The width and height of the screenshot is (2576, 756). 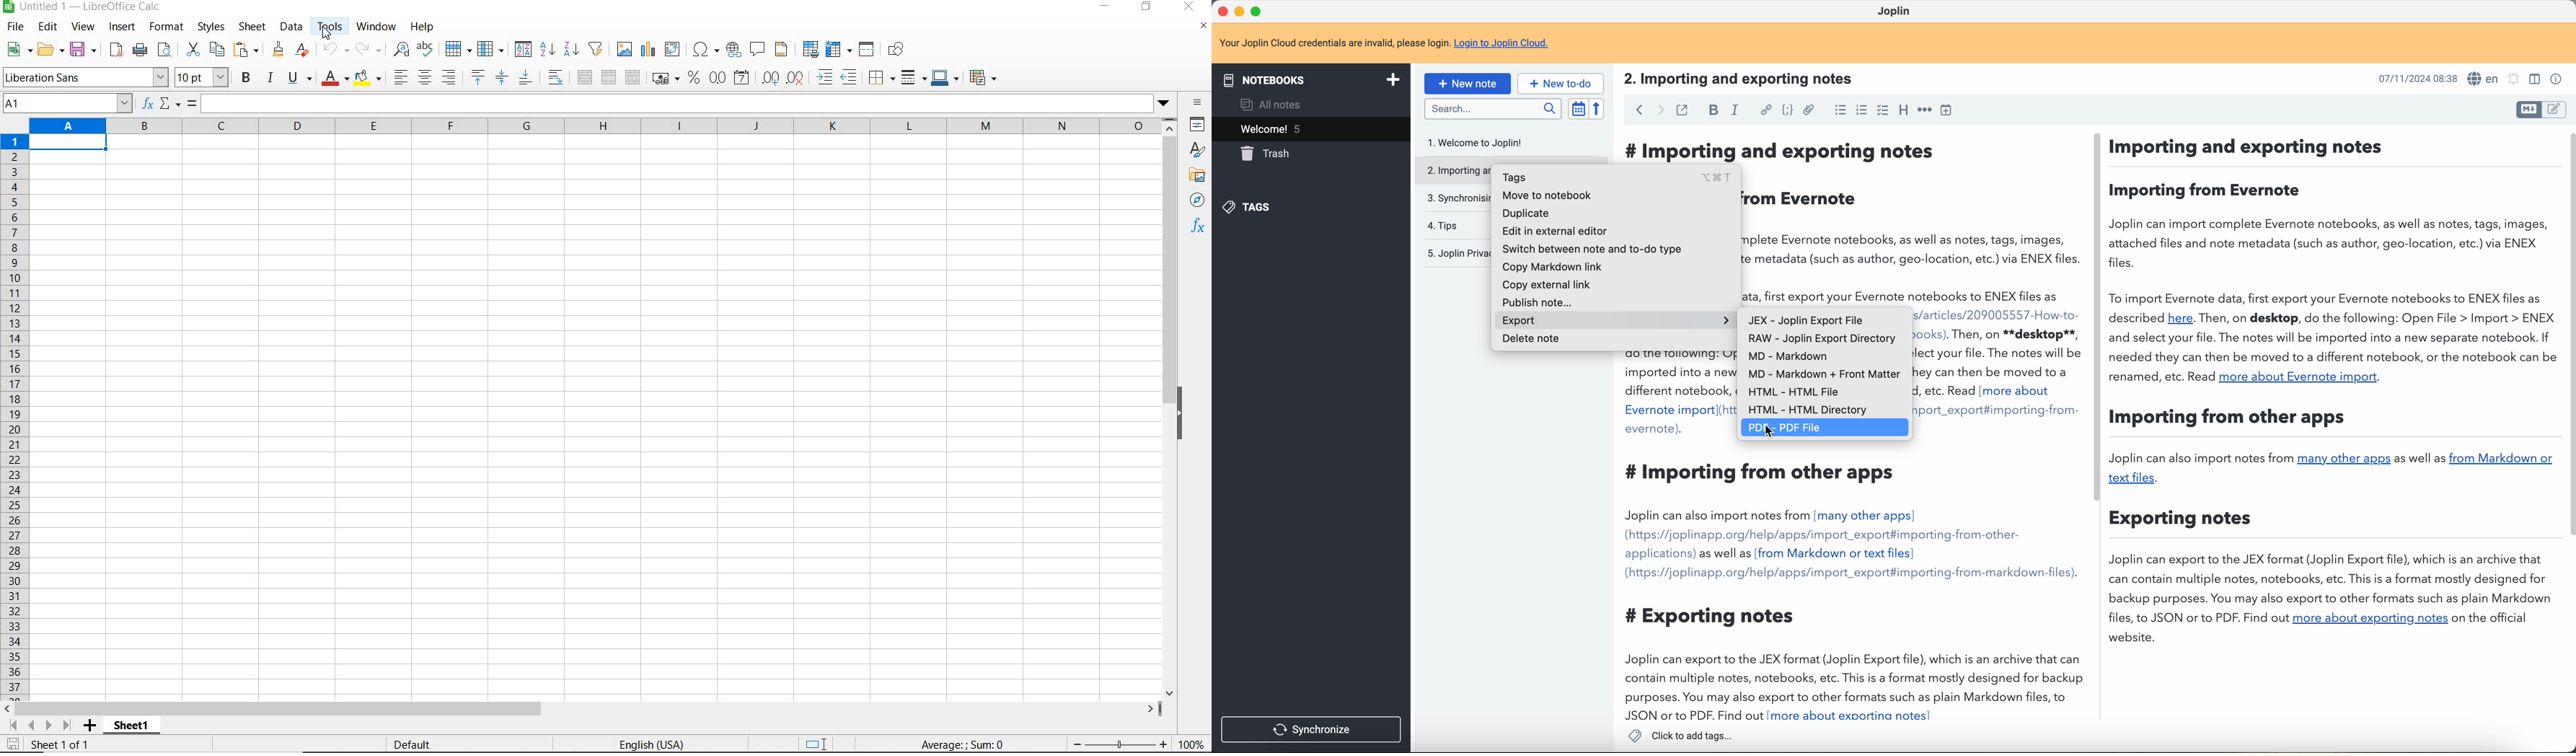 I want to click on find & replace, so click(x=400, y=50).